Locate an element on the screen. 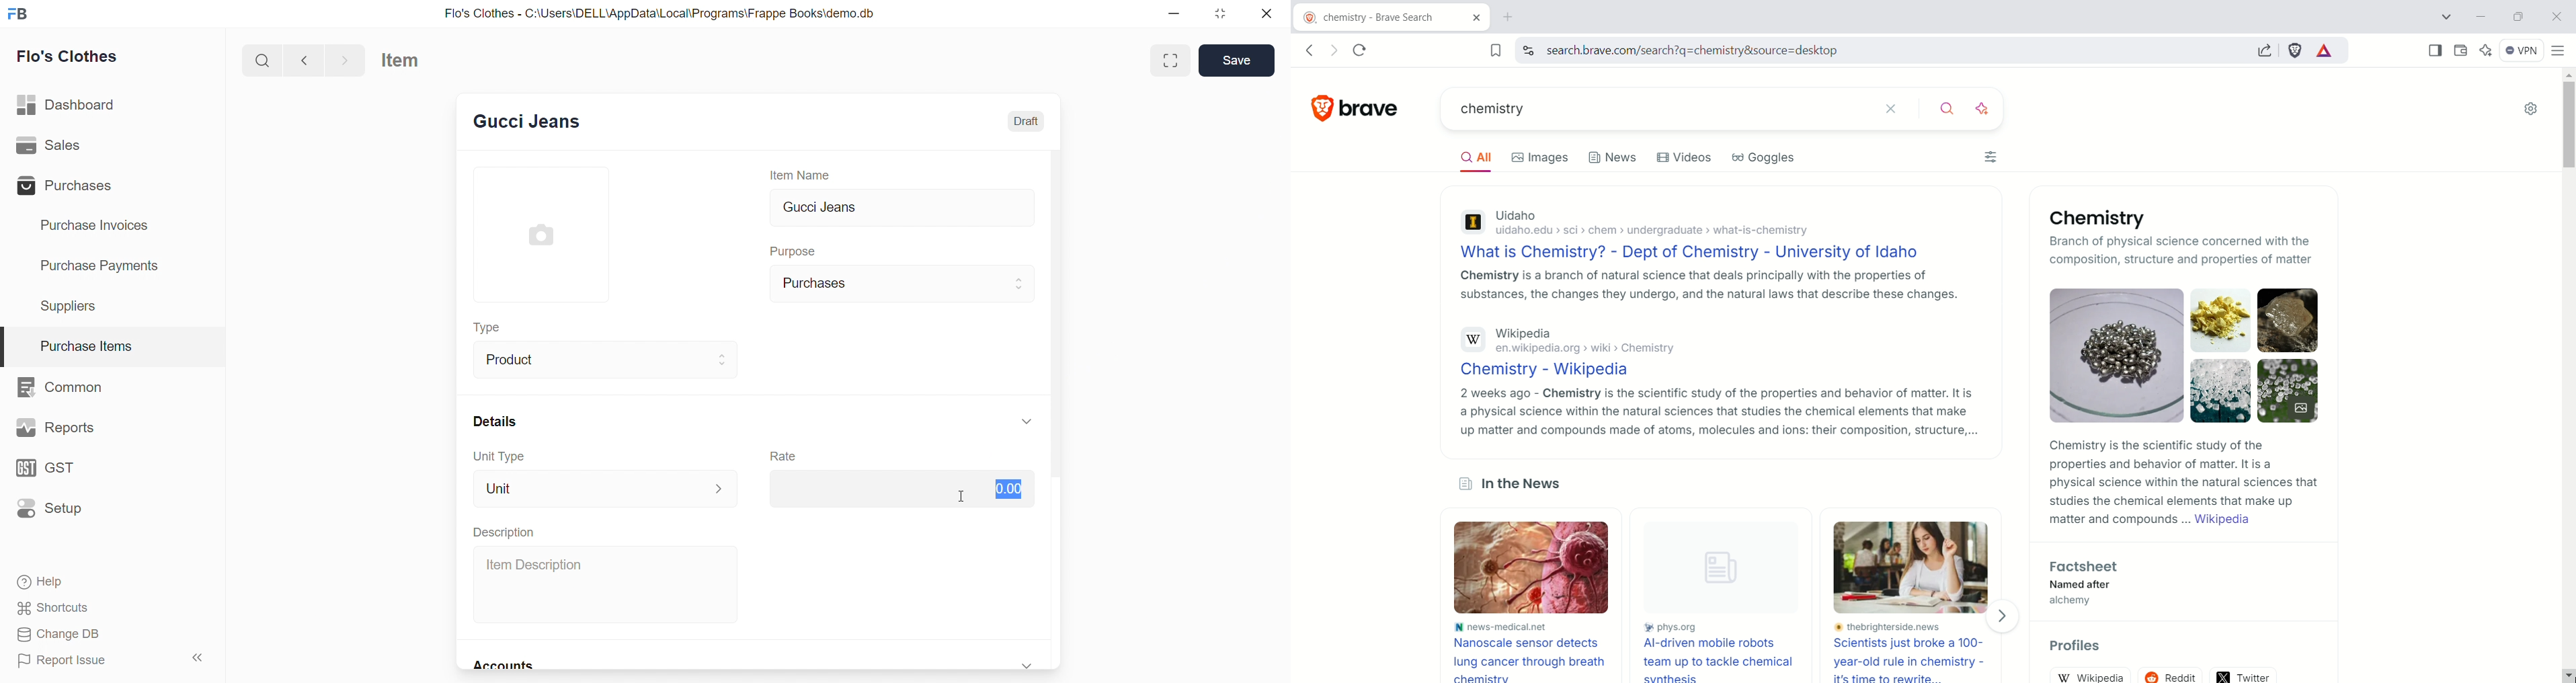 The width and height of the screenshot is (2576, 700). Chemistry Is a branch of natural science that deals principally with the properties of
substances, the changes they undergo, and the natural laws that describe these changes. is located at coordinates (1709, 288).